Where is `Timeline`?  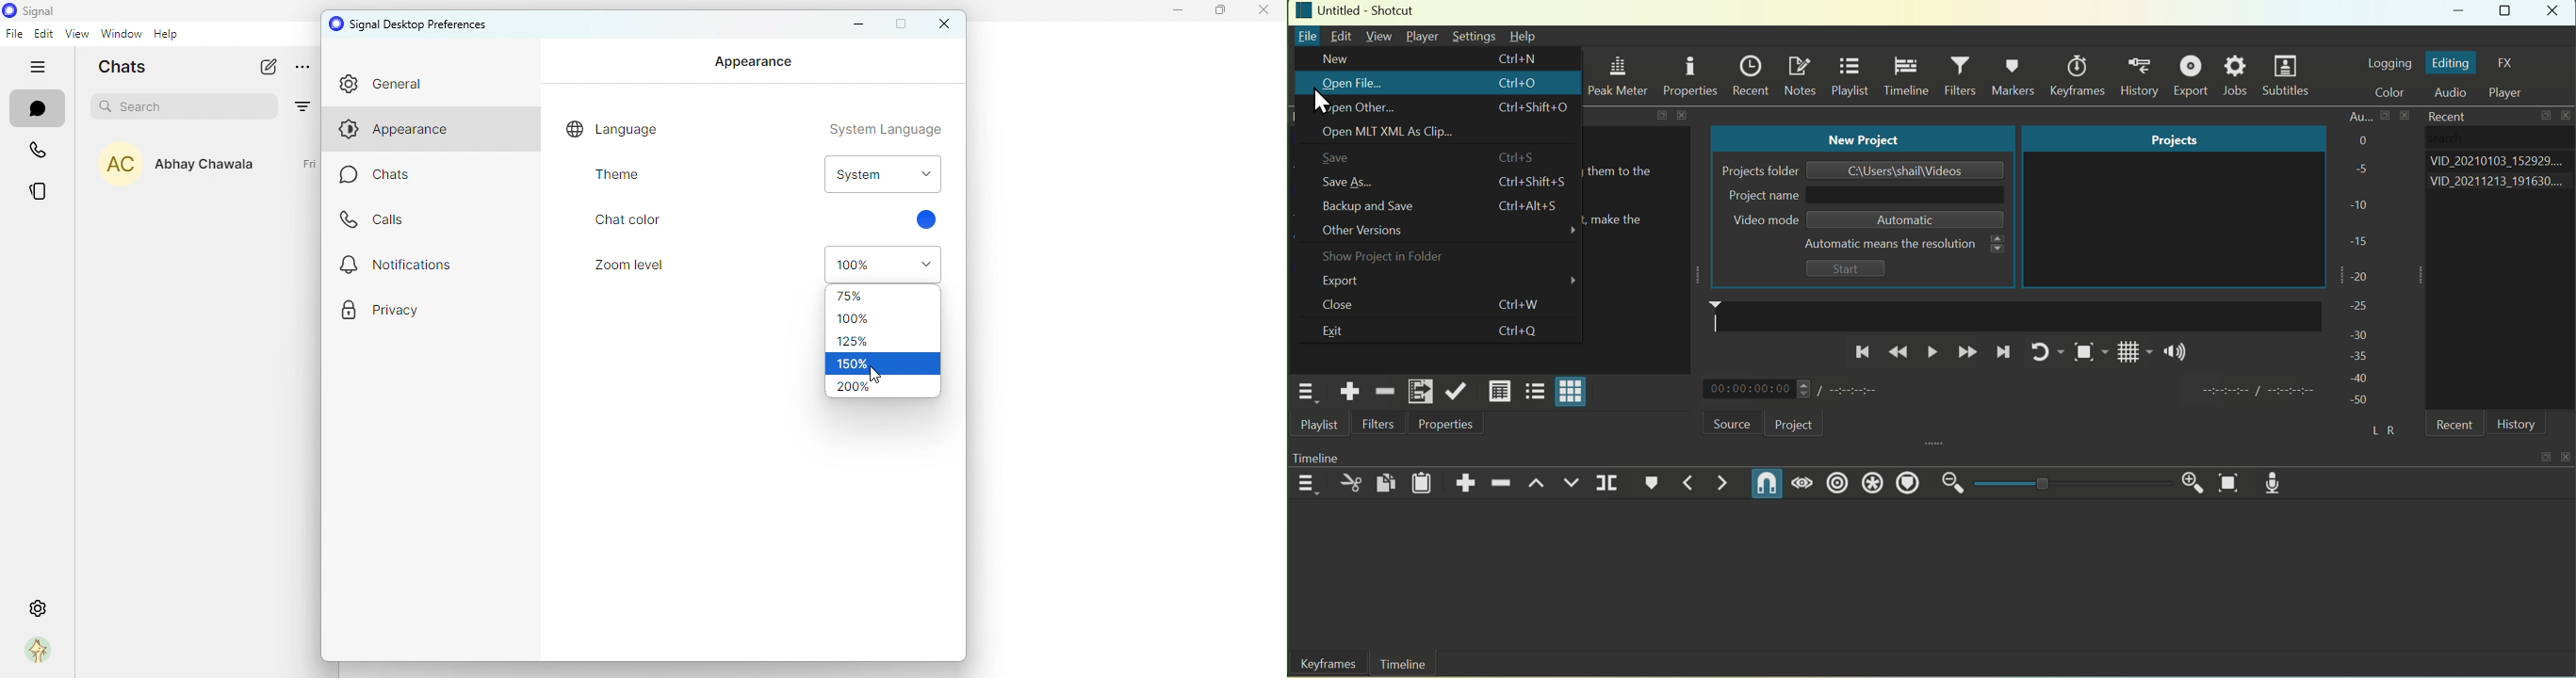 Timeline is located at coordinates (1403, 665).